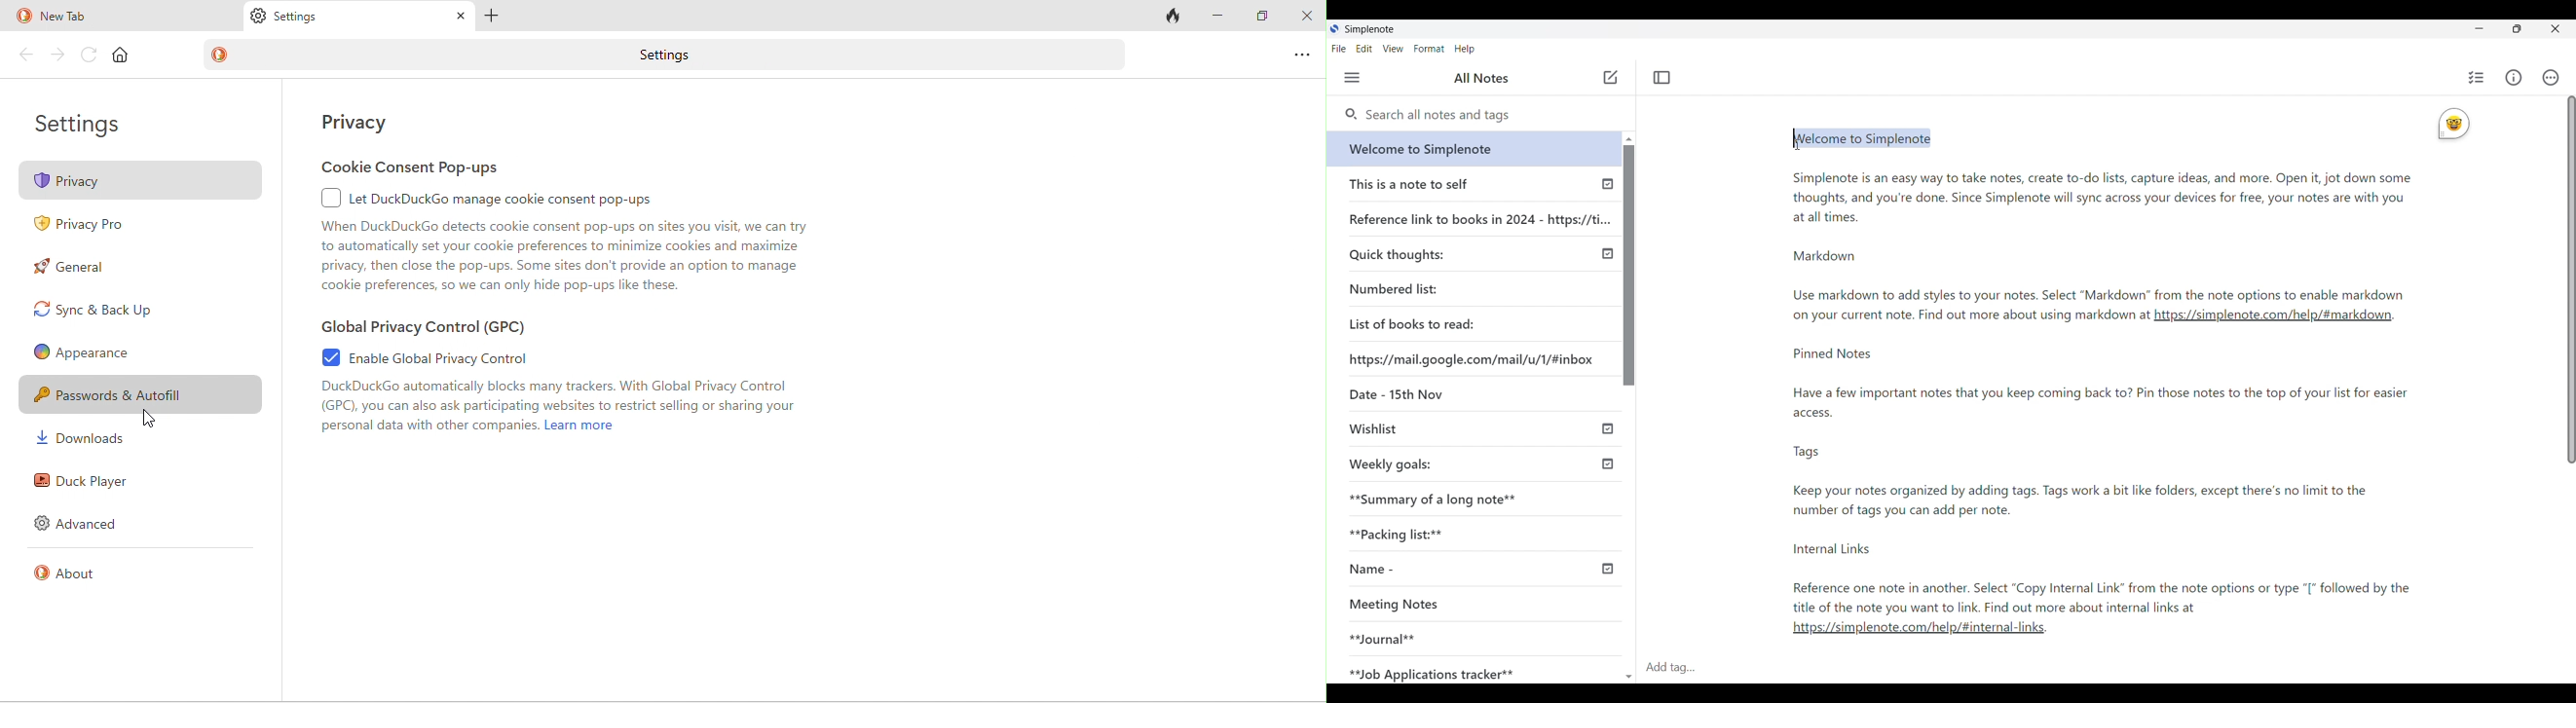 The height and width of the screenshot is (728, 2576). Describe the element at coordinates (1629, 670) in the screenshot. I see `Quick slide to bottom` at that location.